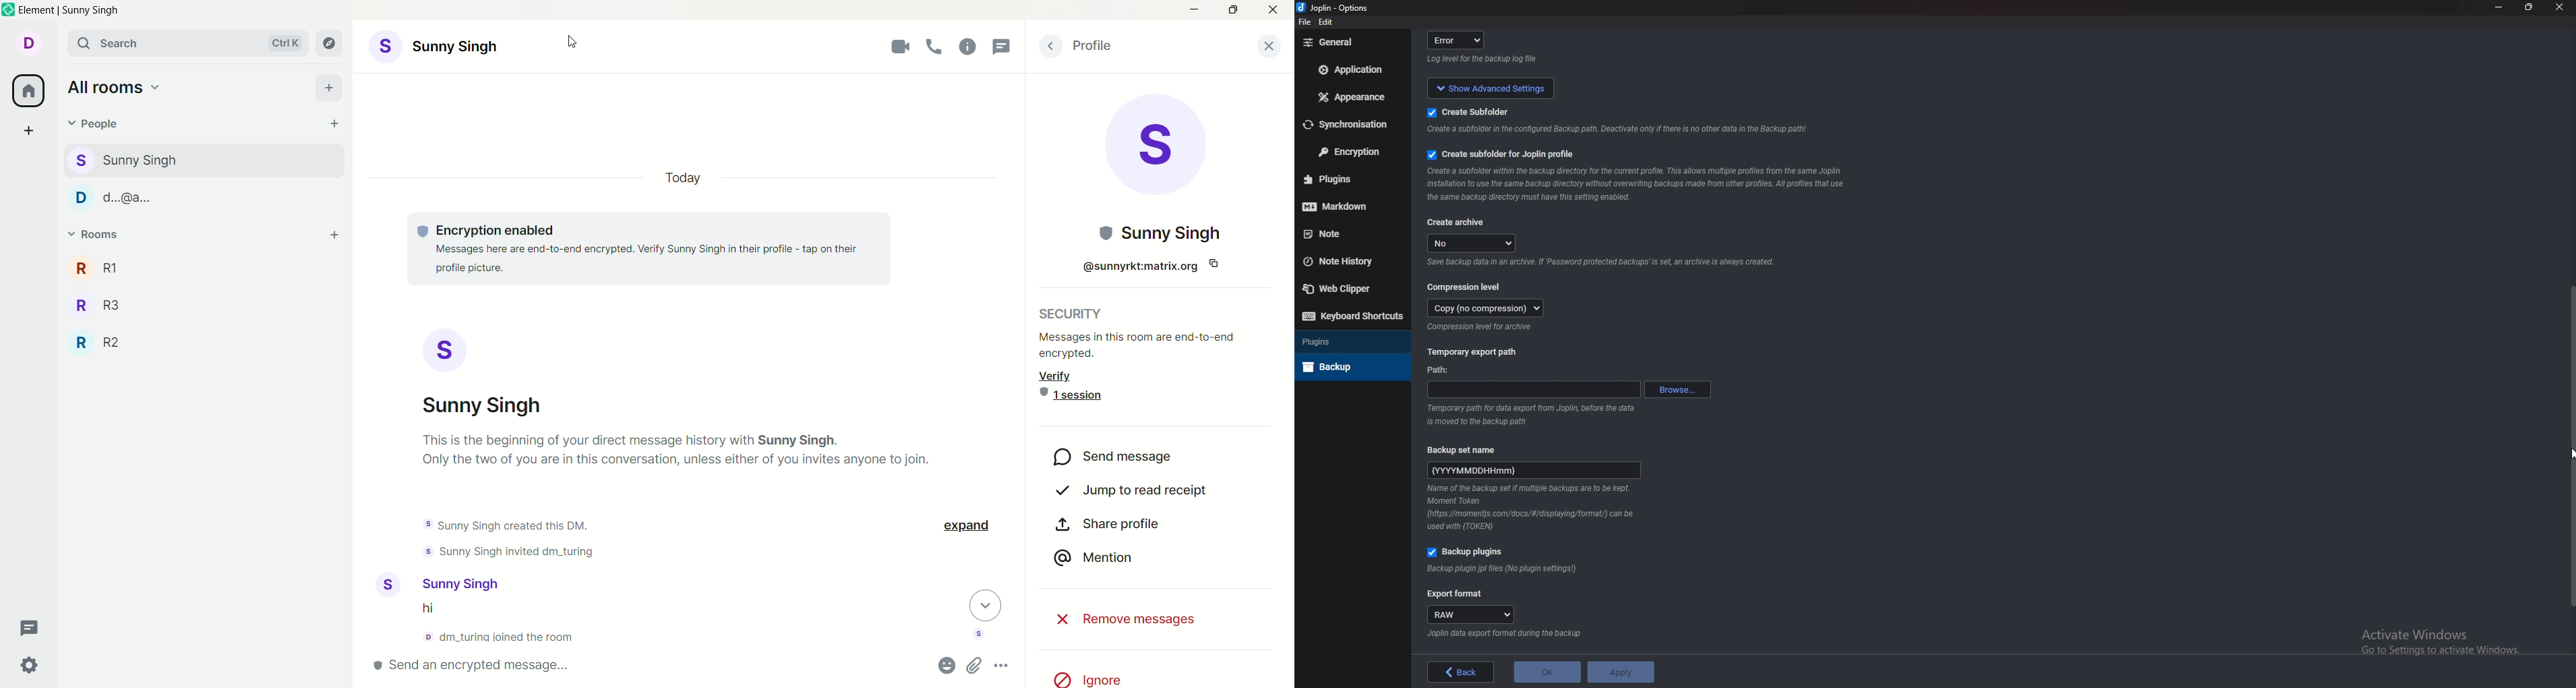 This screenshot has width=2576, height=700. What do you see at coordinates (2558, 10) in the screenshot?
I see `close` at bounding box center [2558, 10].